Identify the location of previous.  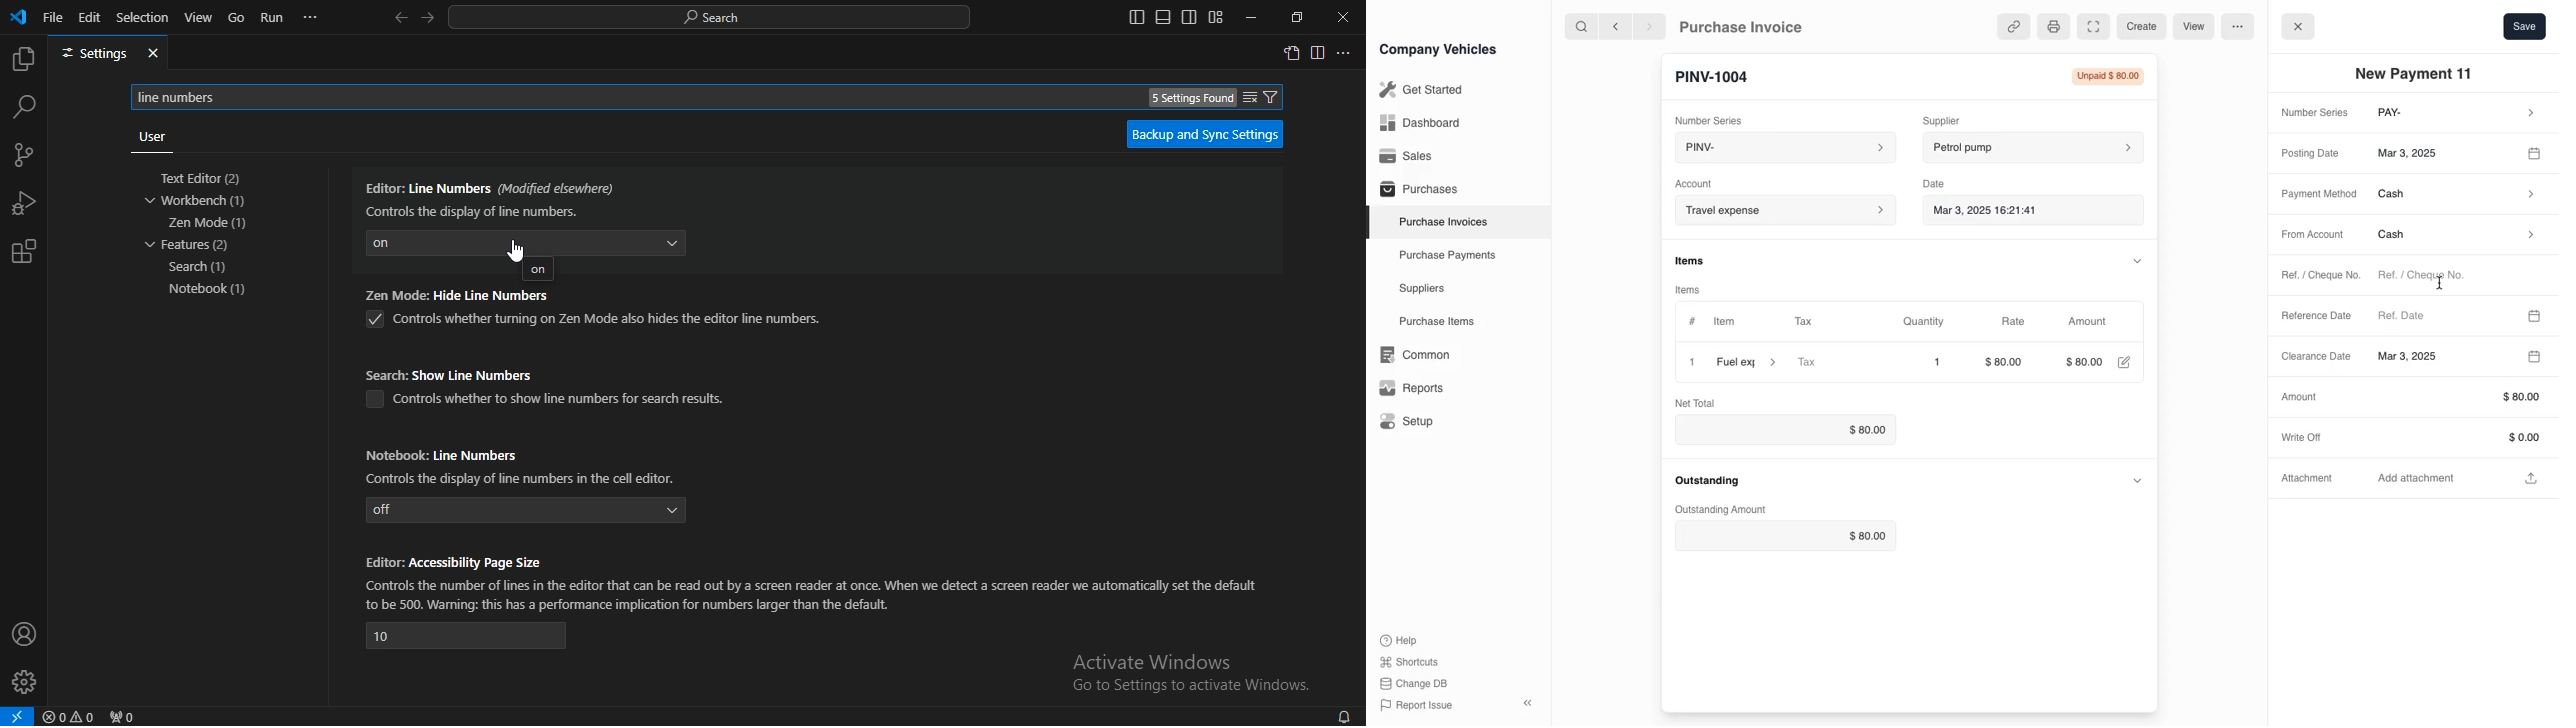
(1614, 26).